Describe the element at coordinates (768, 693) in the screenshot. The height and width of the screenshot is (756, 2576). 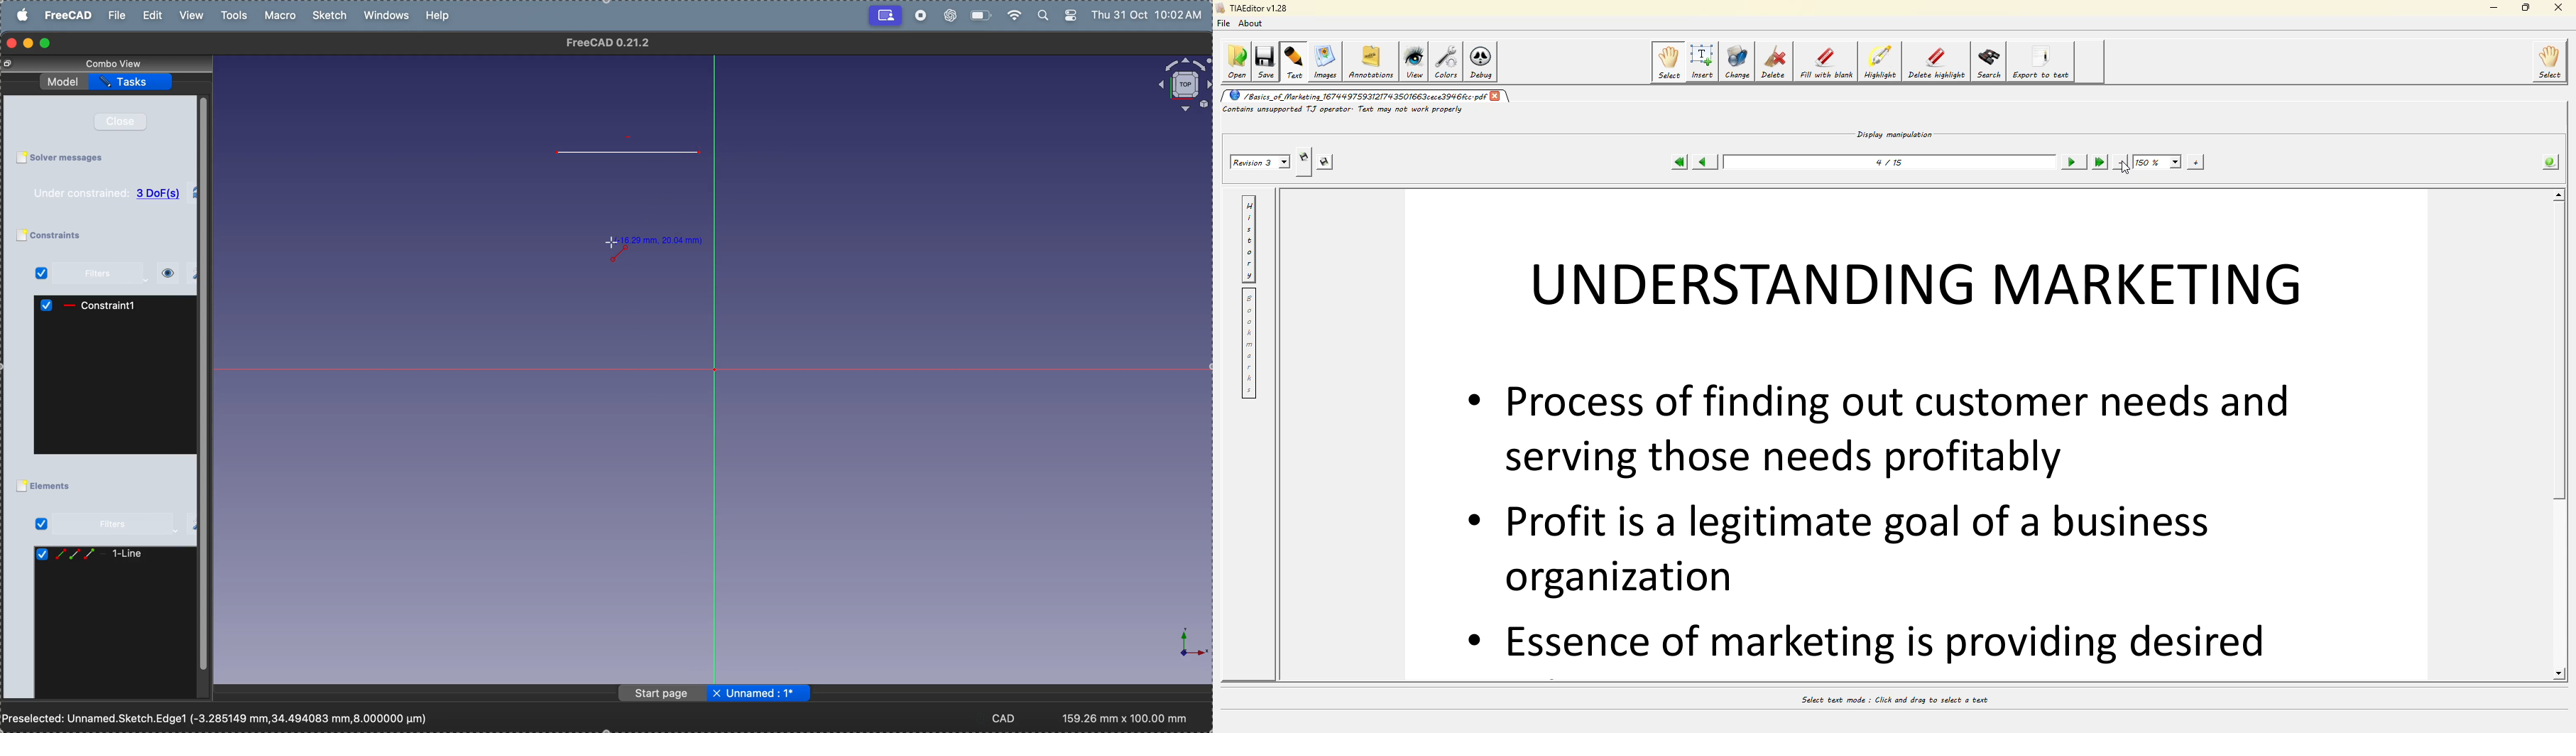
I see `Unnamed: 1` at that location.